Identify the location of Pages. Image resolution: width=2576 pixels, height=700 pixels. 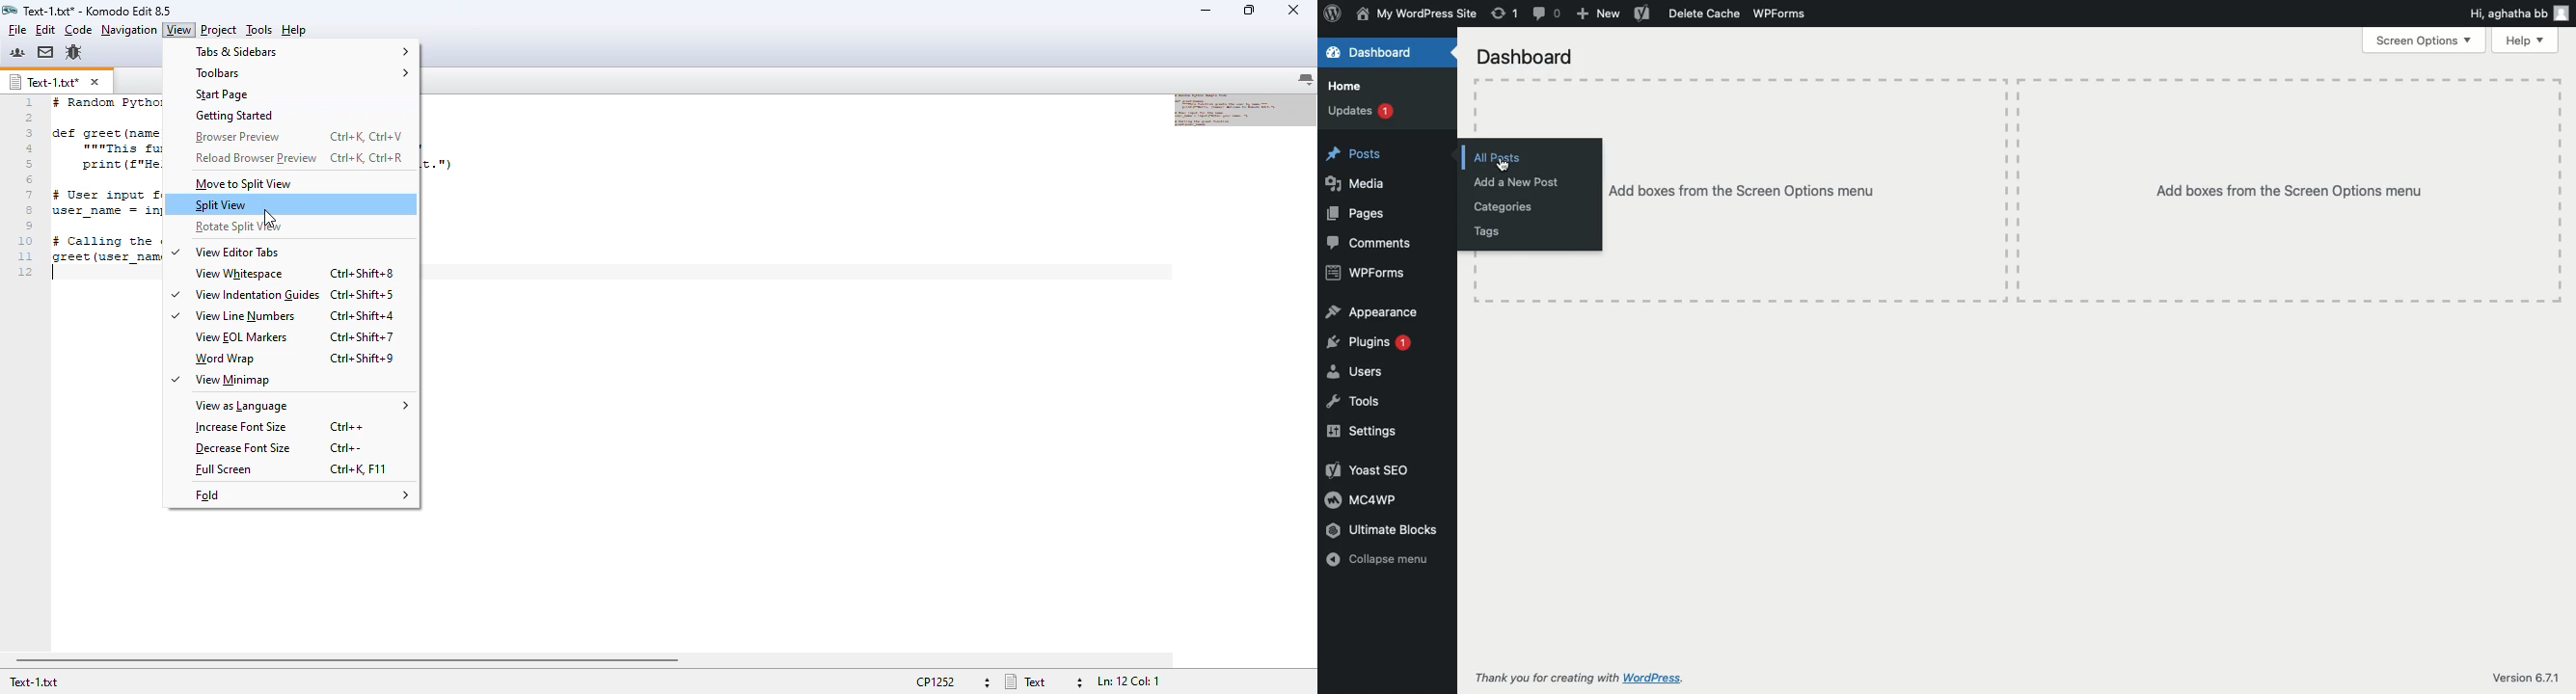
(1361, 216).